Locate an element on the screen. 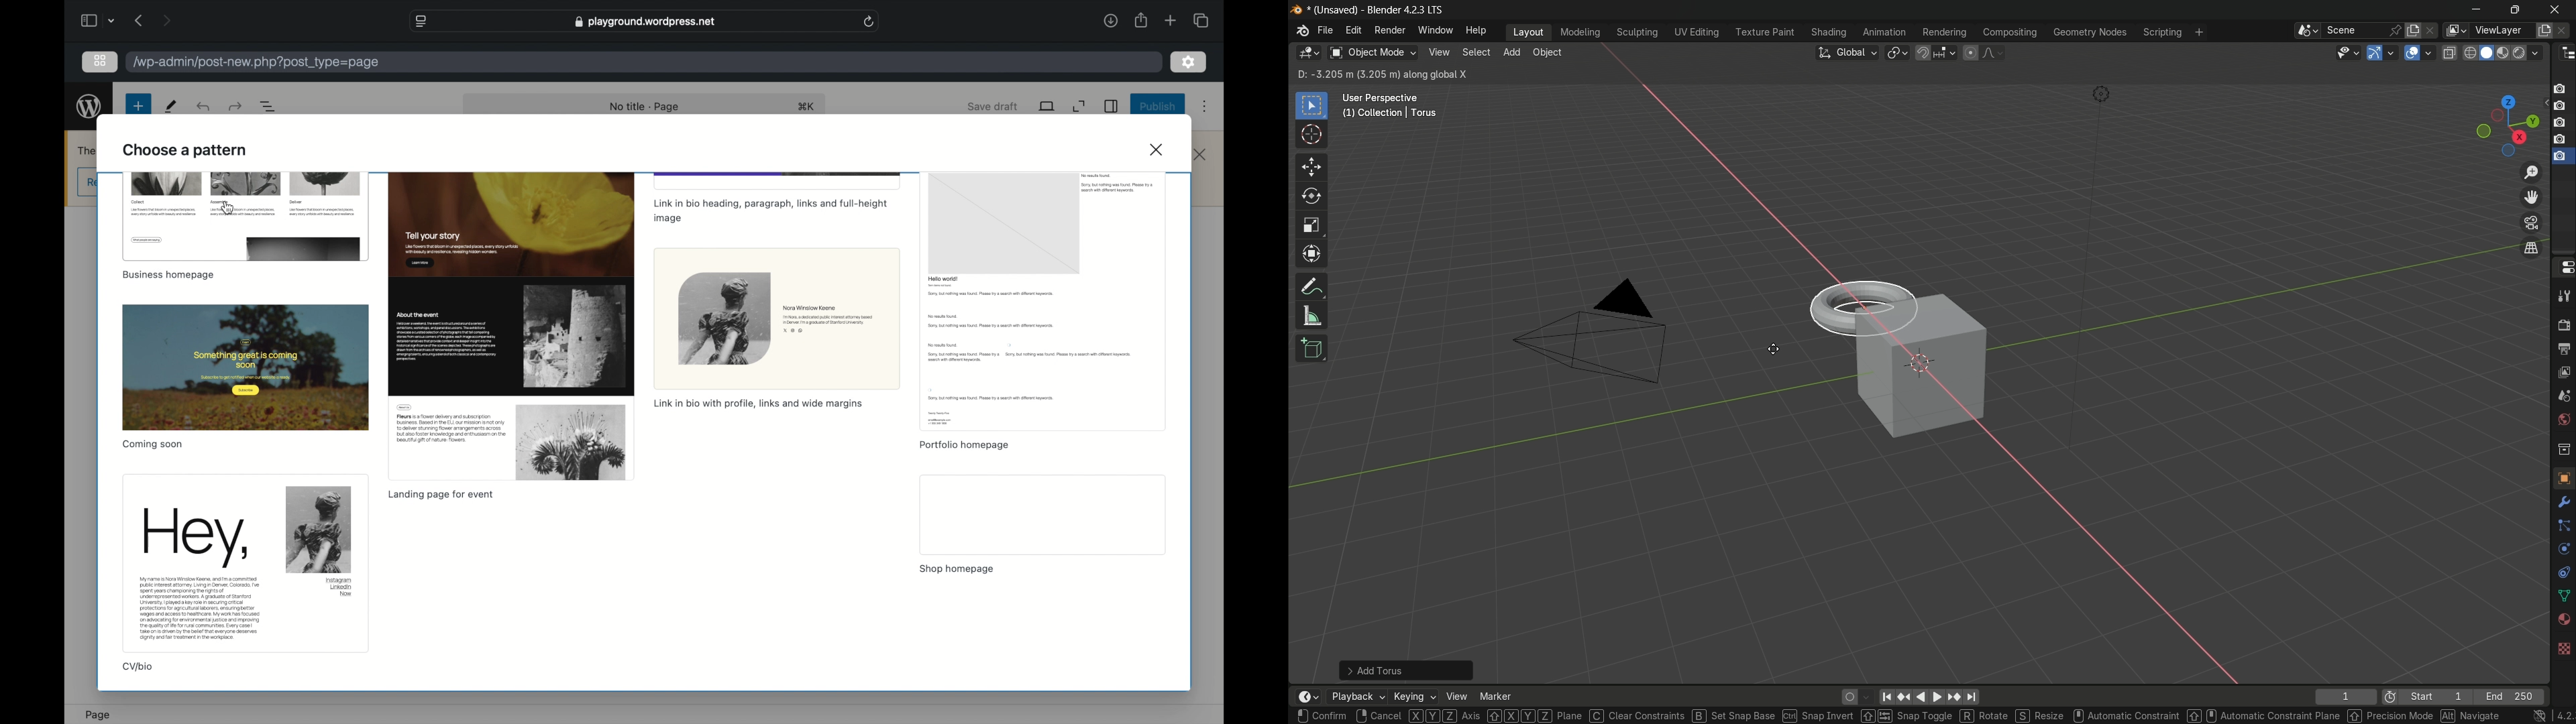  play animation is located at coordinates (1929, 697).